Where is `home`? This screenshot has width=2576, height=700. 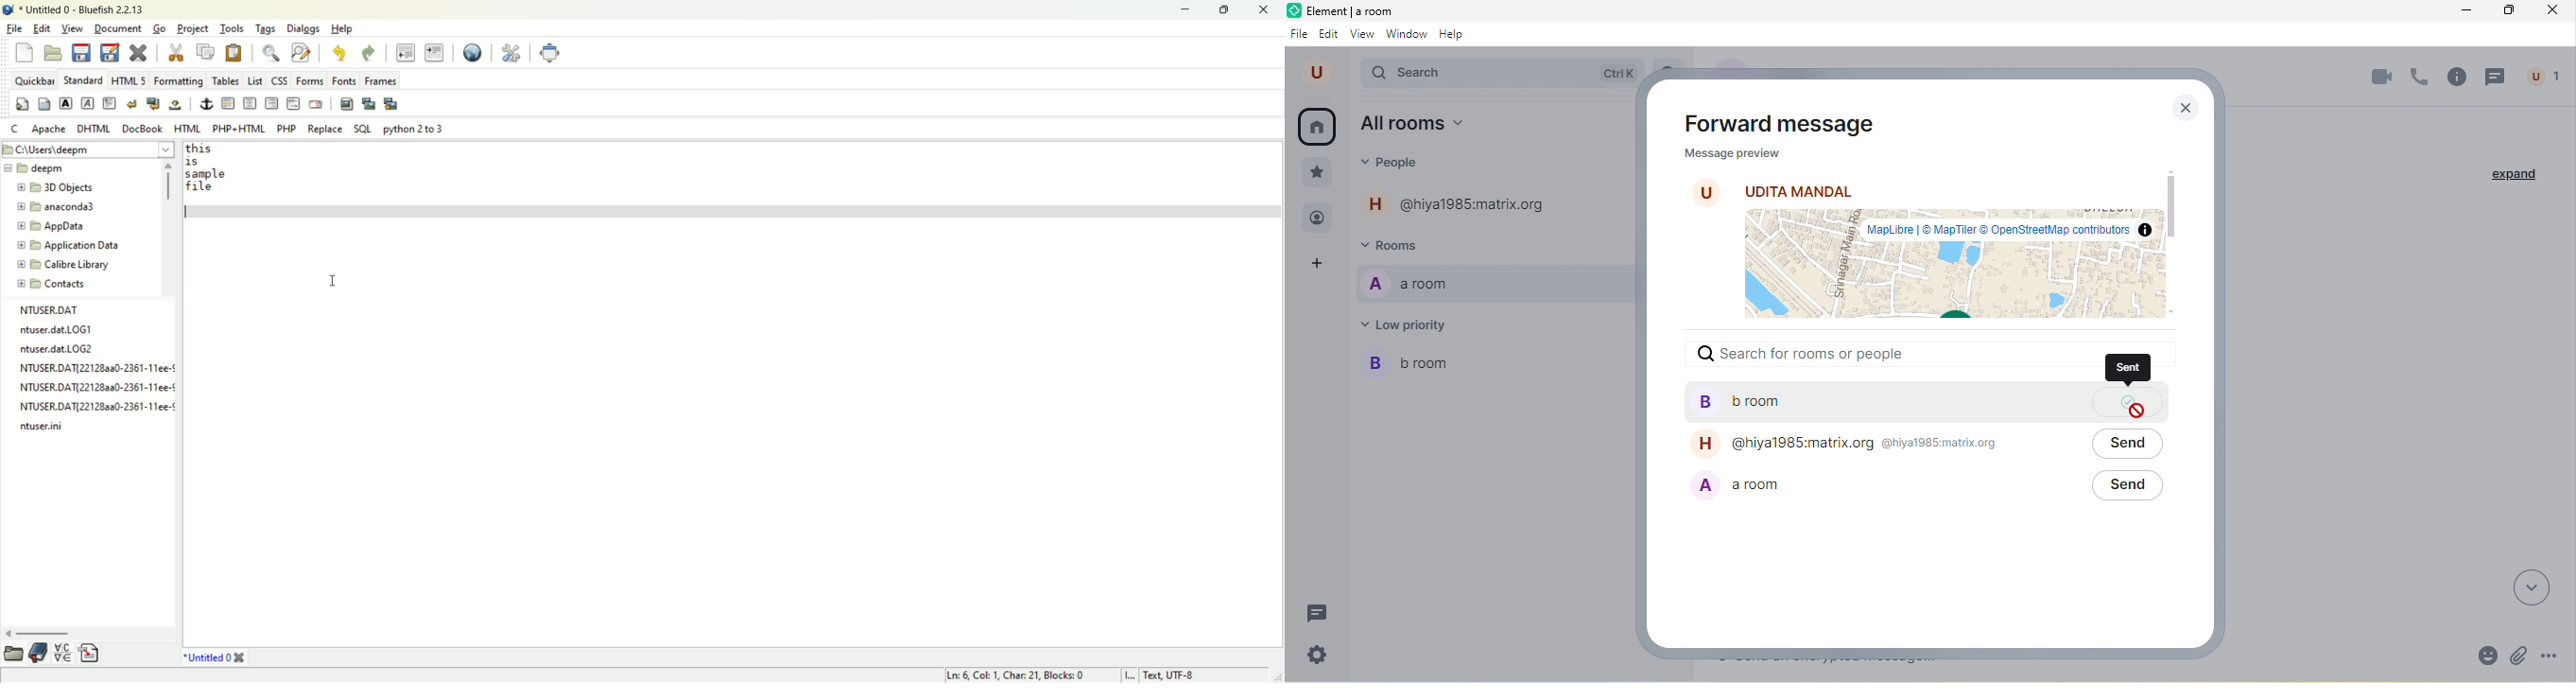
home is located at coordinates (1319, 128).